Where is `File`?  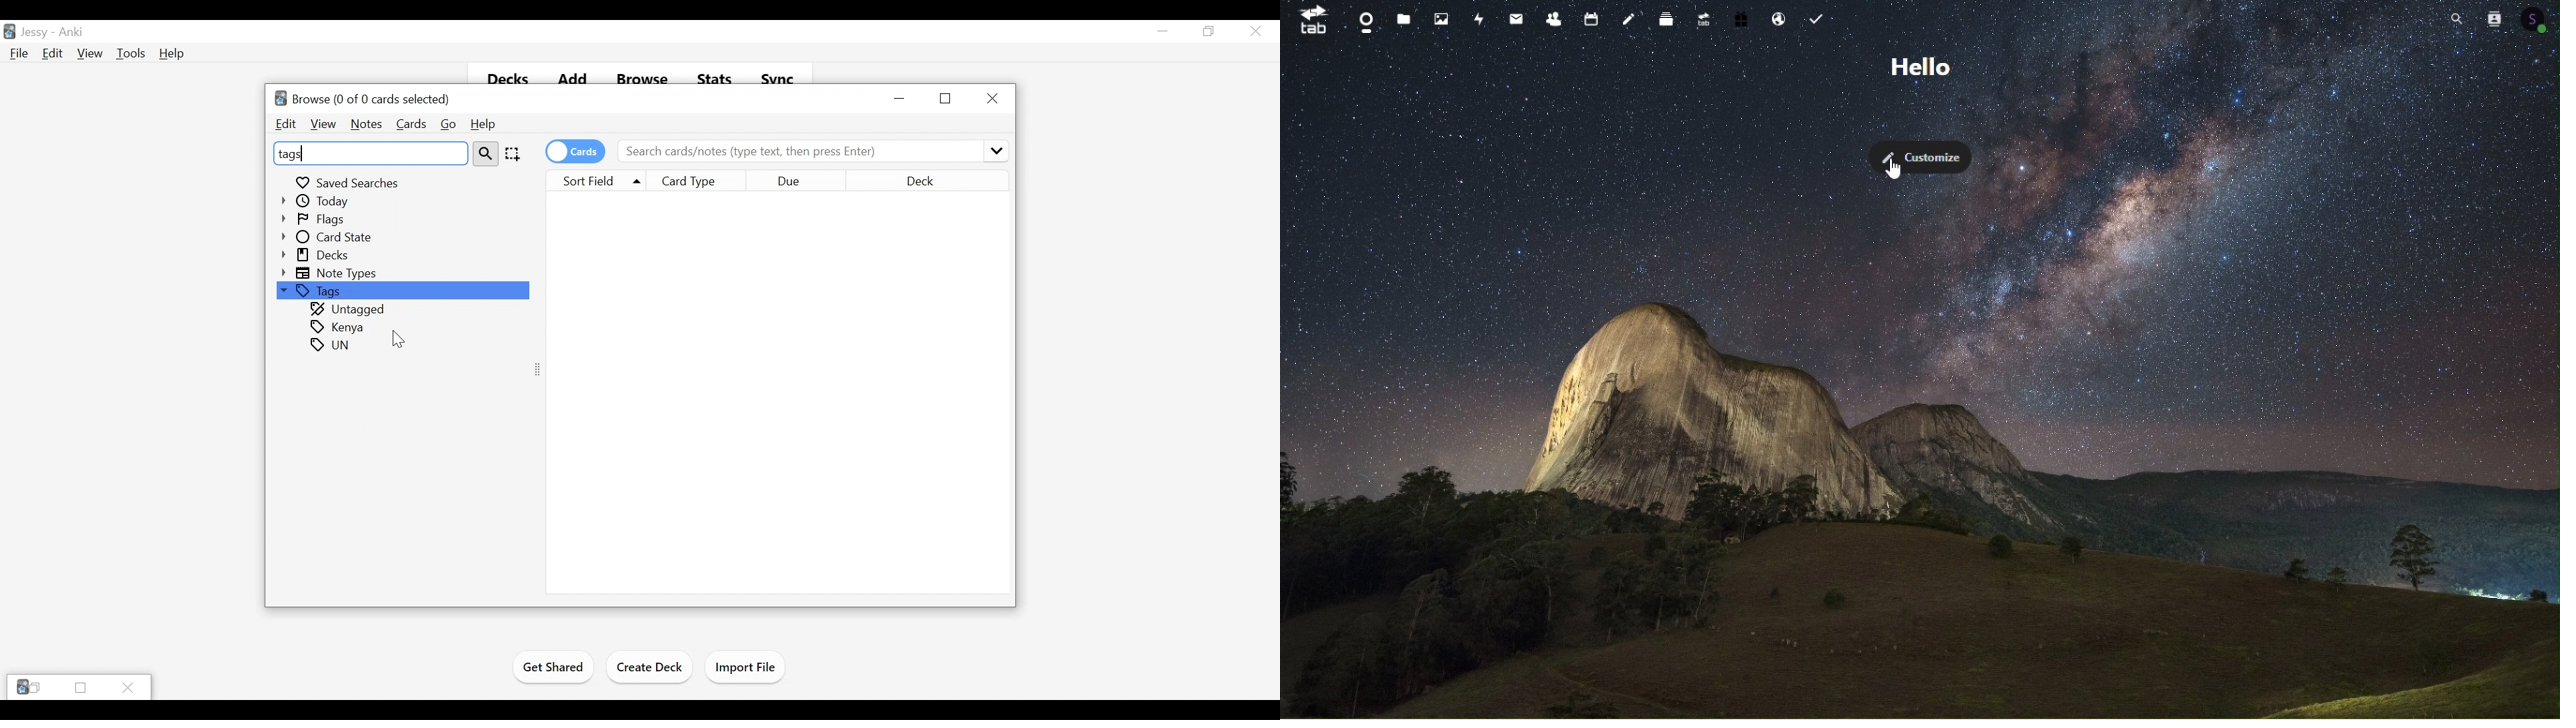 File is located at coordinates (17, 54).